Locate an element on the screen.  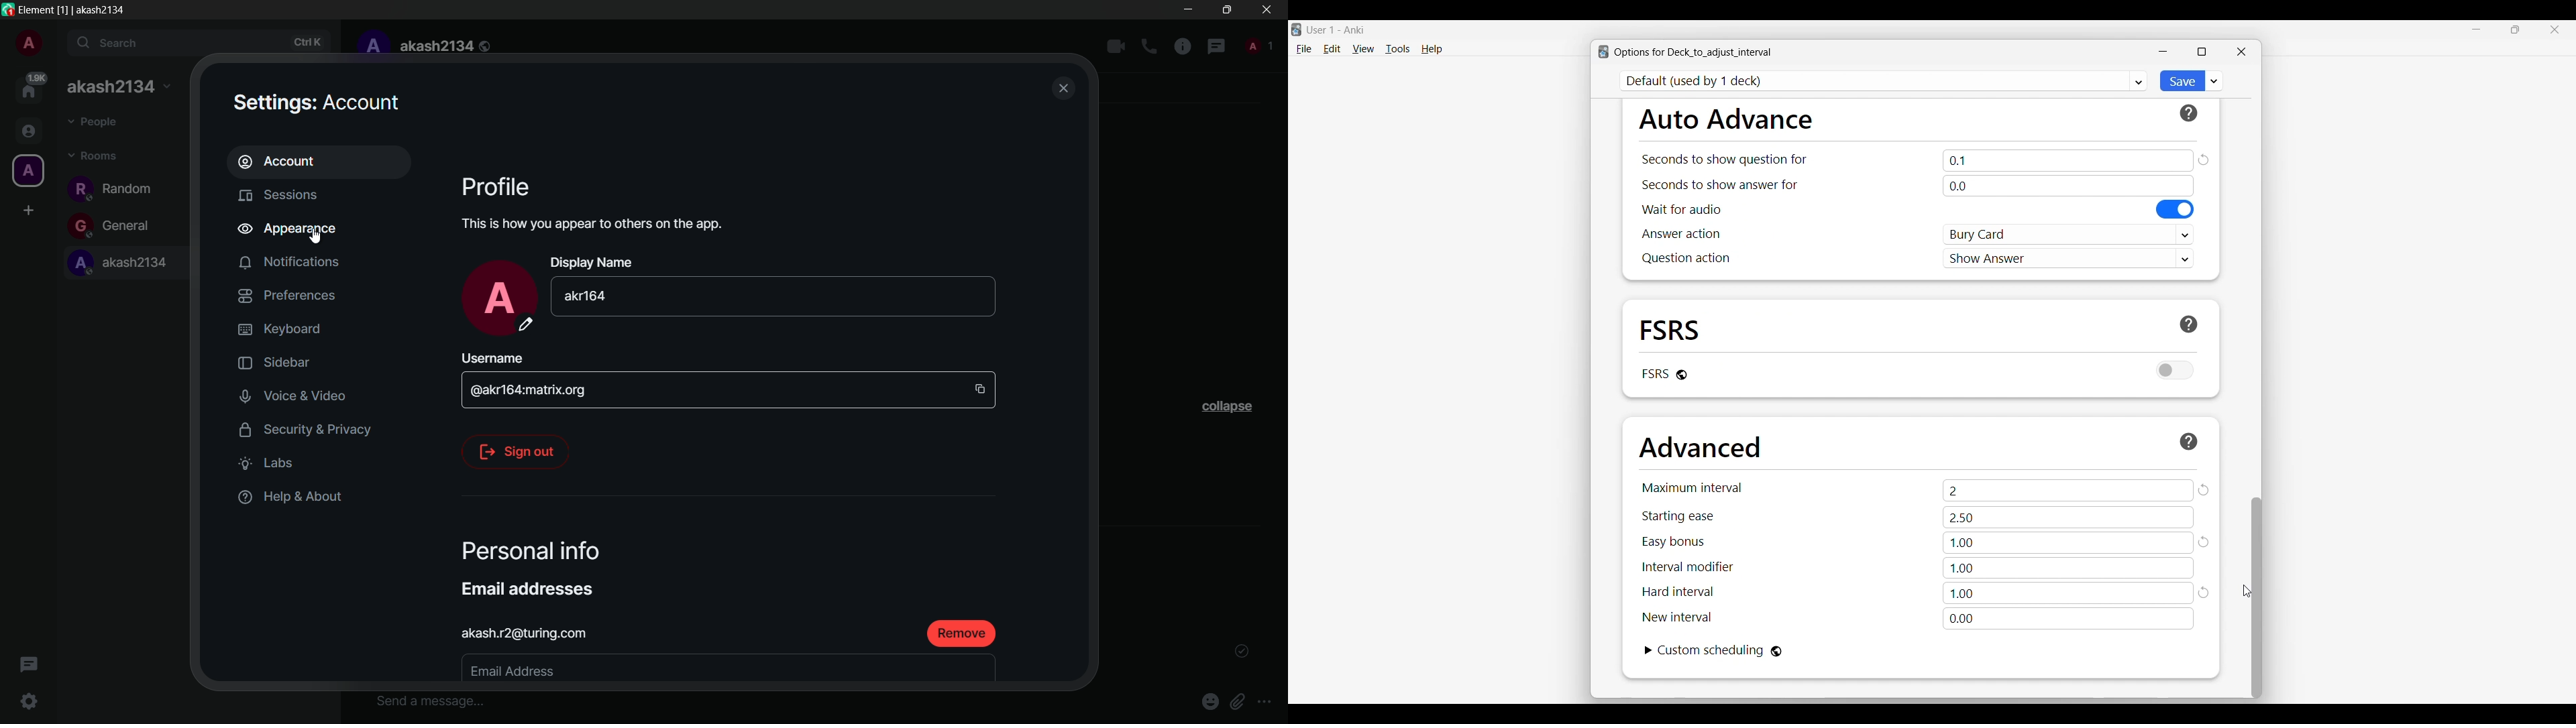
expand is located at coordinates (127, 84).